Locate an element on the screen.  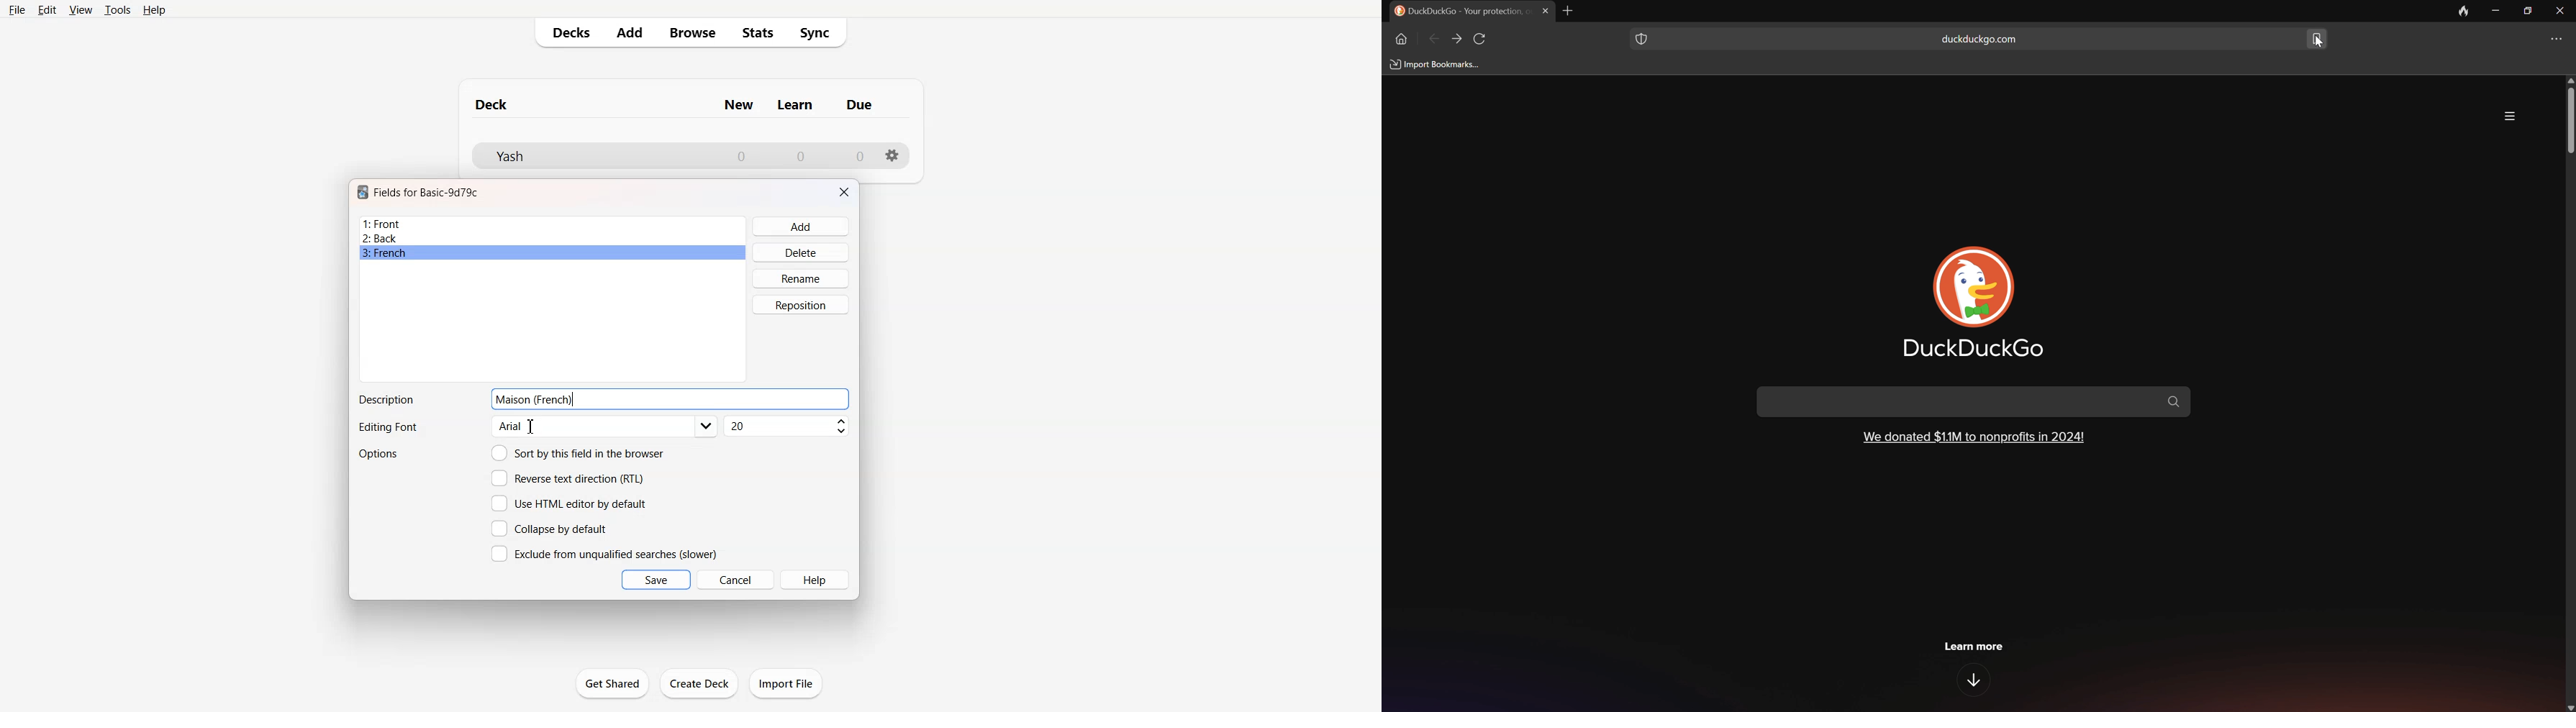
Tools is located at coordinates (117, 9).